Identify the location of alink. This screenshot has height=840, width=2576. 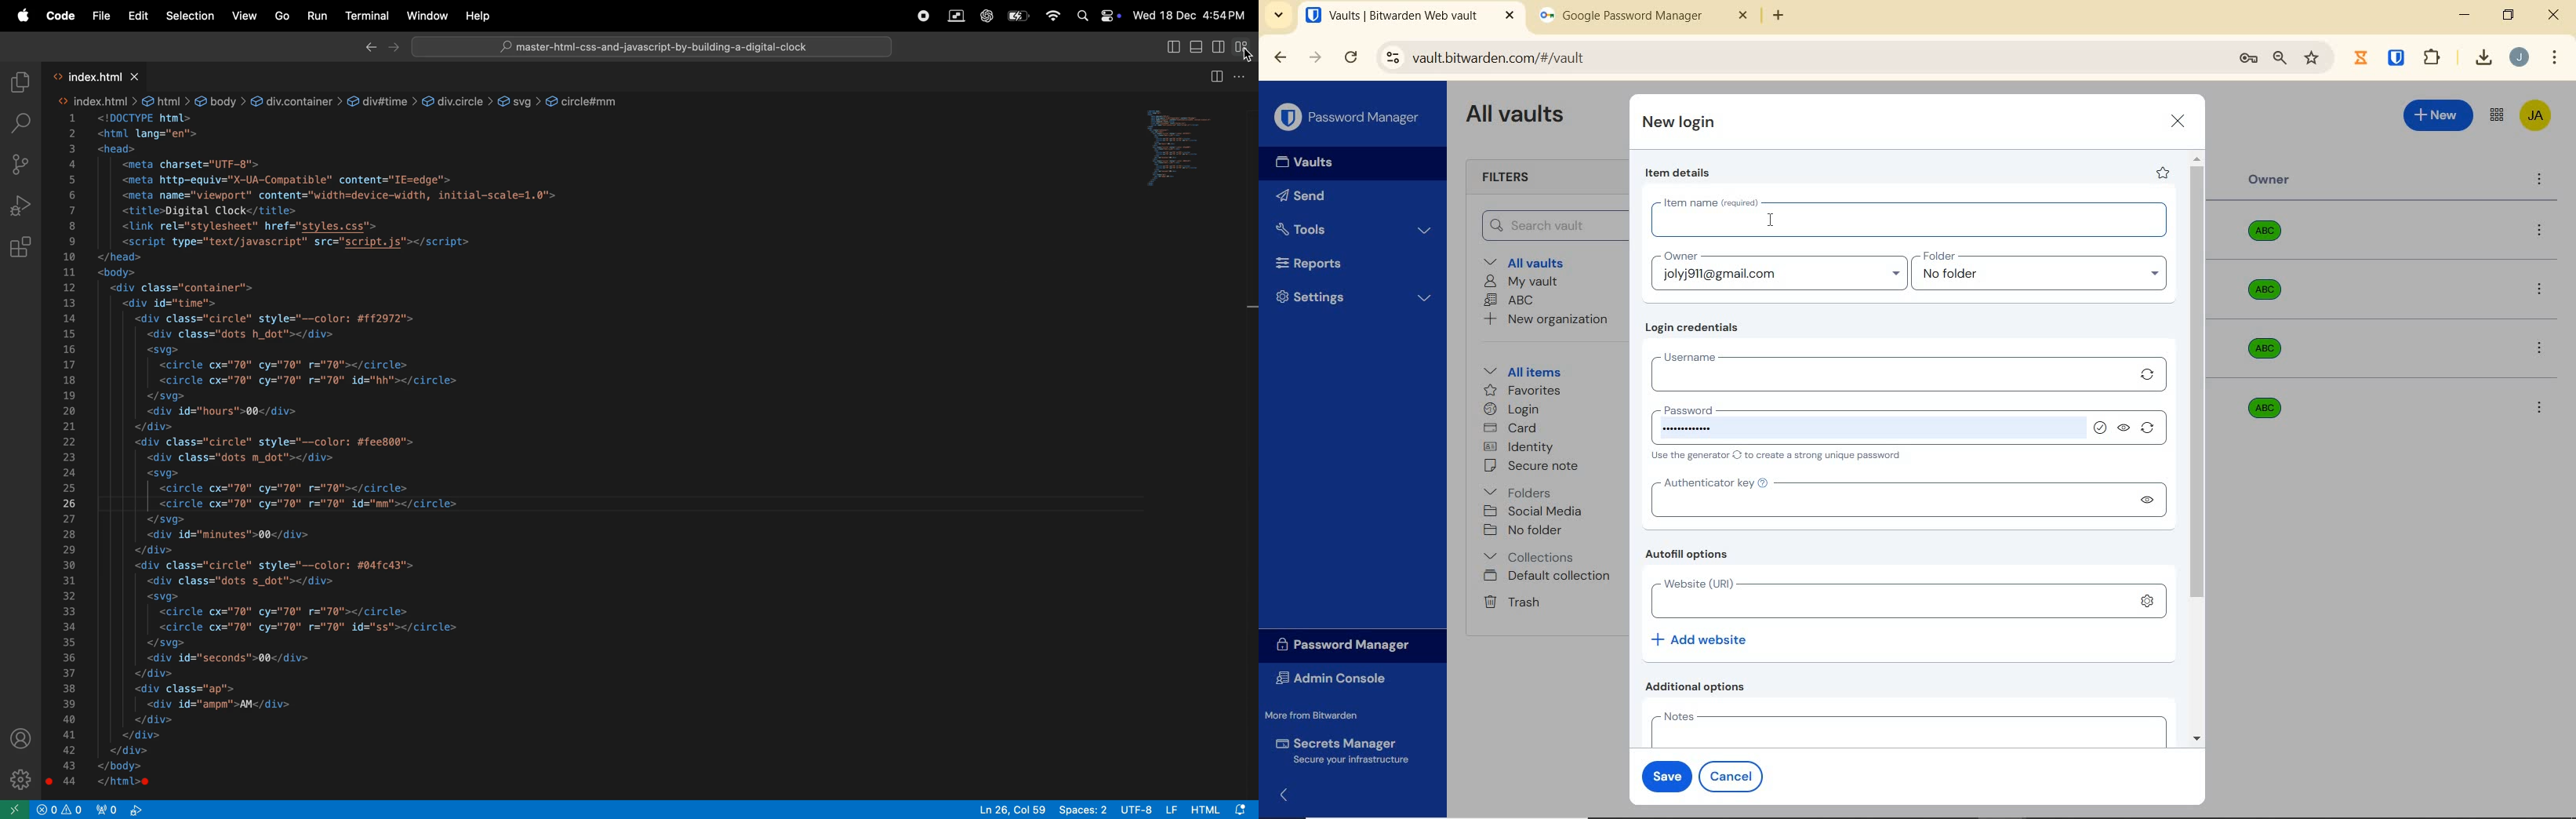
(2149, 599).